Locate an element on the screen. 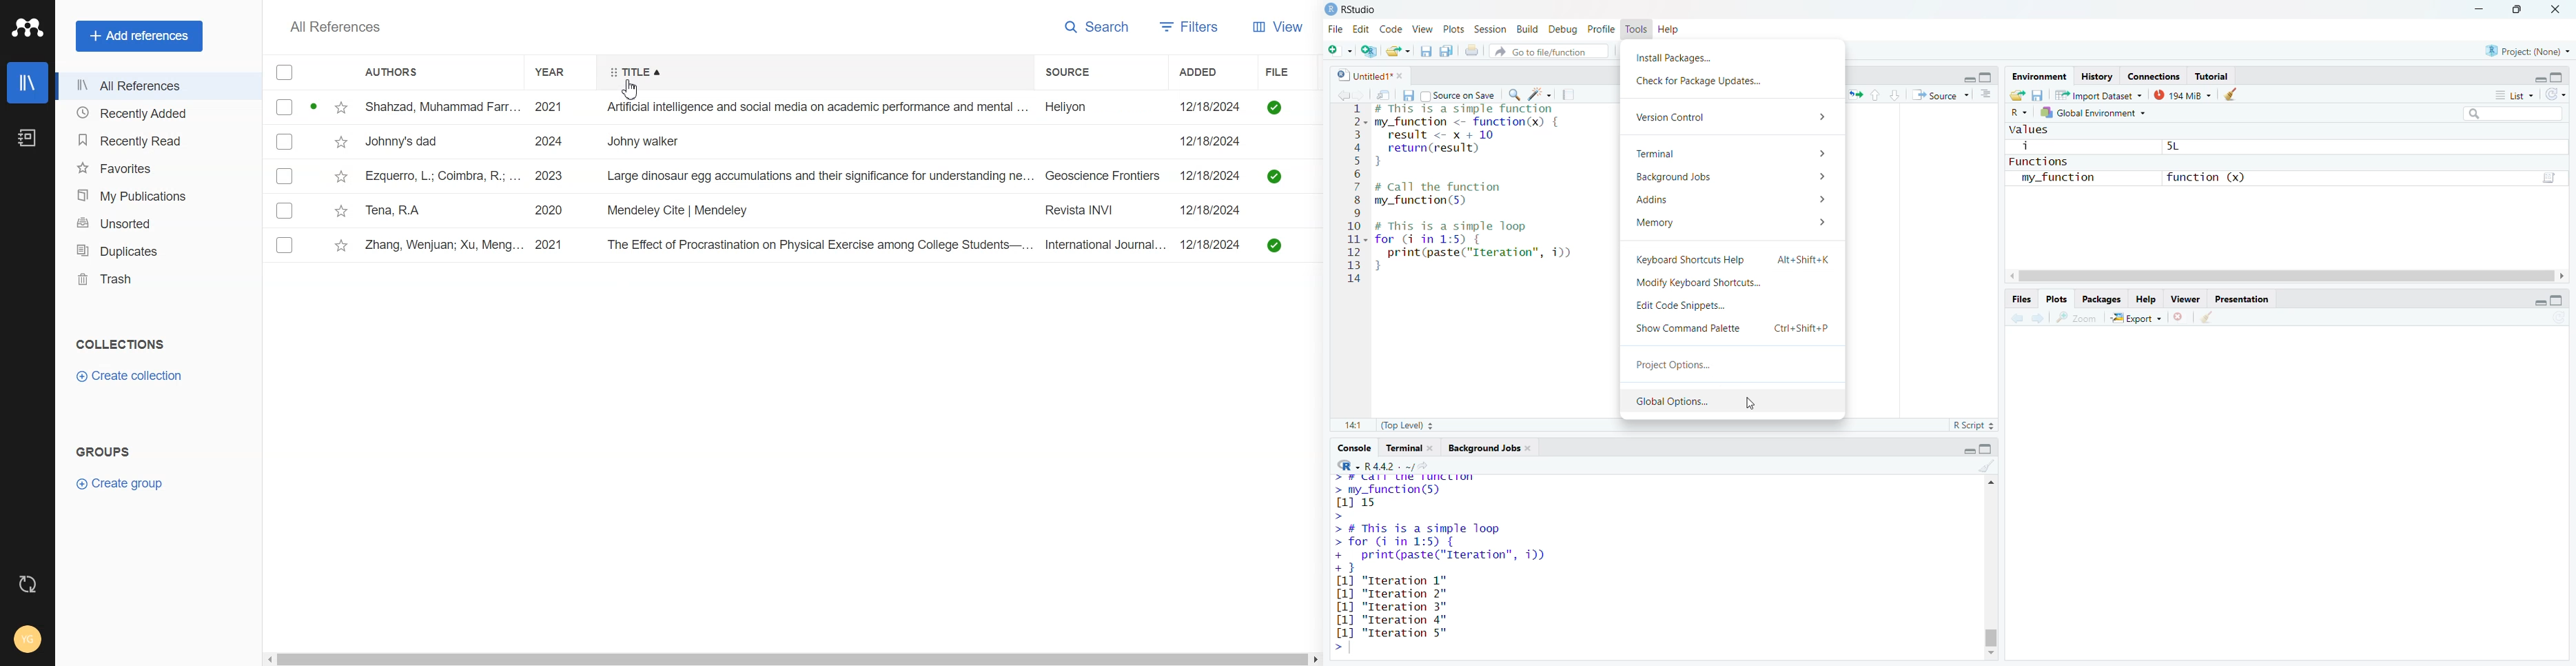 This screenshot has height=672, width=2576. Show Command Palette Ctrl+Shift+P is located at coordinates (1734, 328).